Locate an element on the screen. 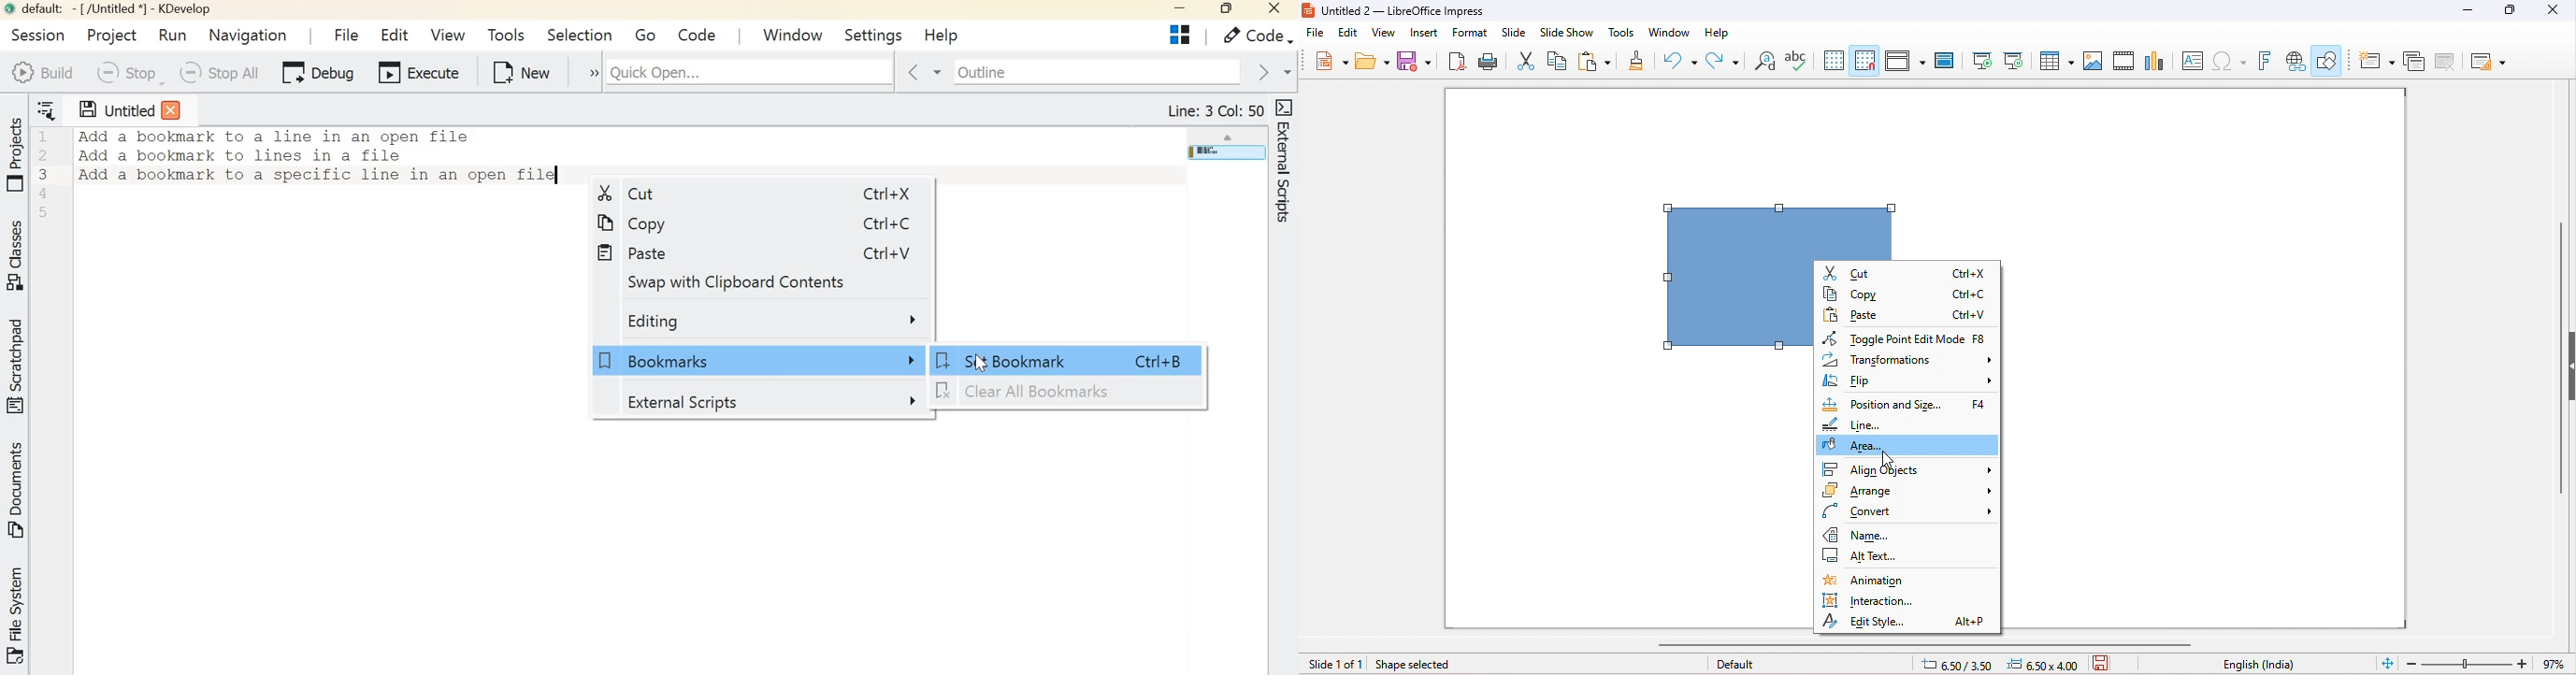 This screenshot has height=700, width=2576. display views is located at coordinates (1907, 60).